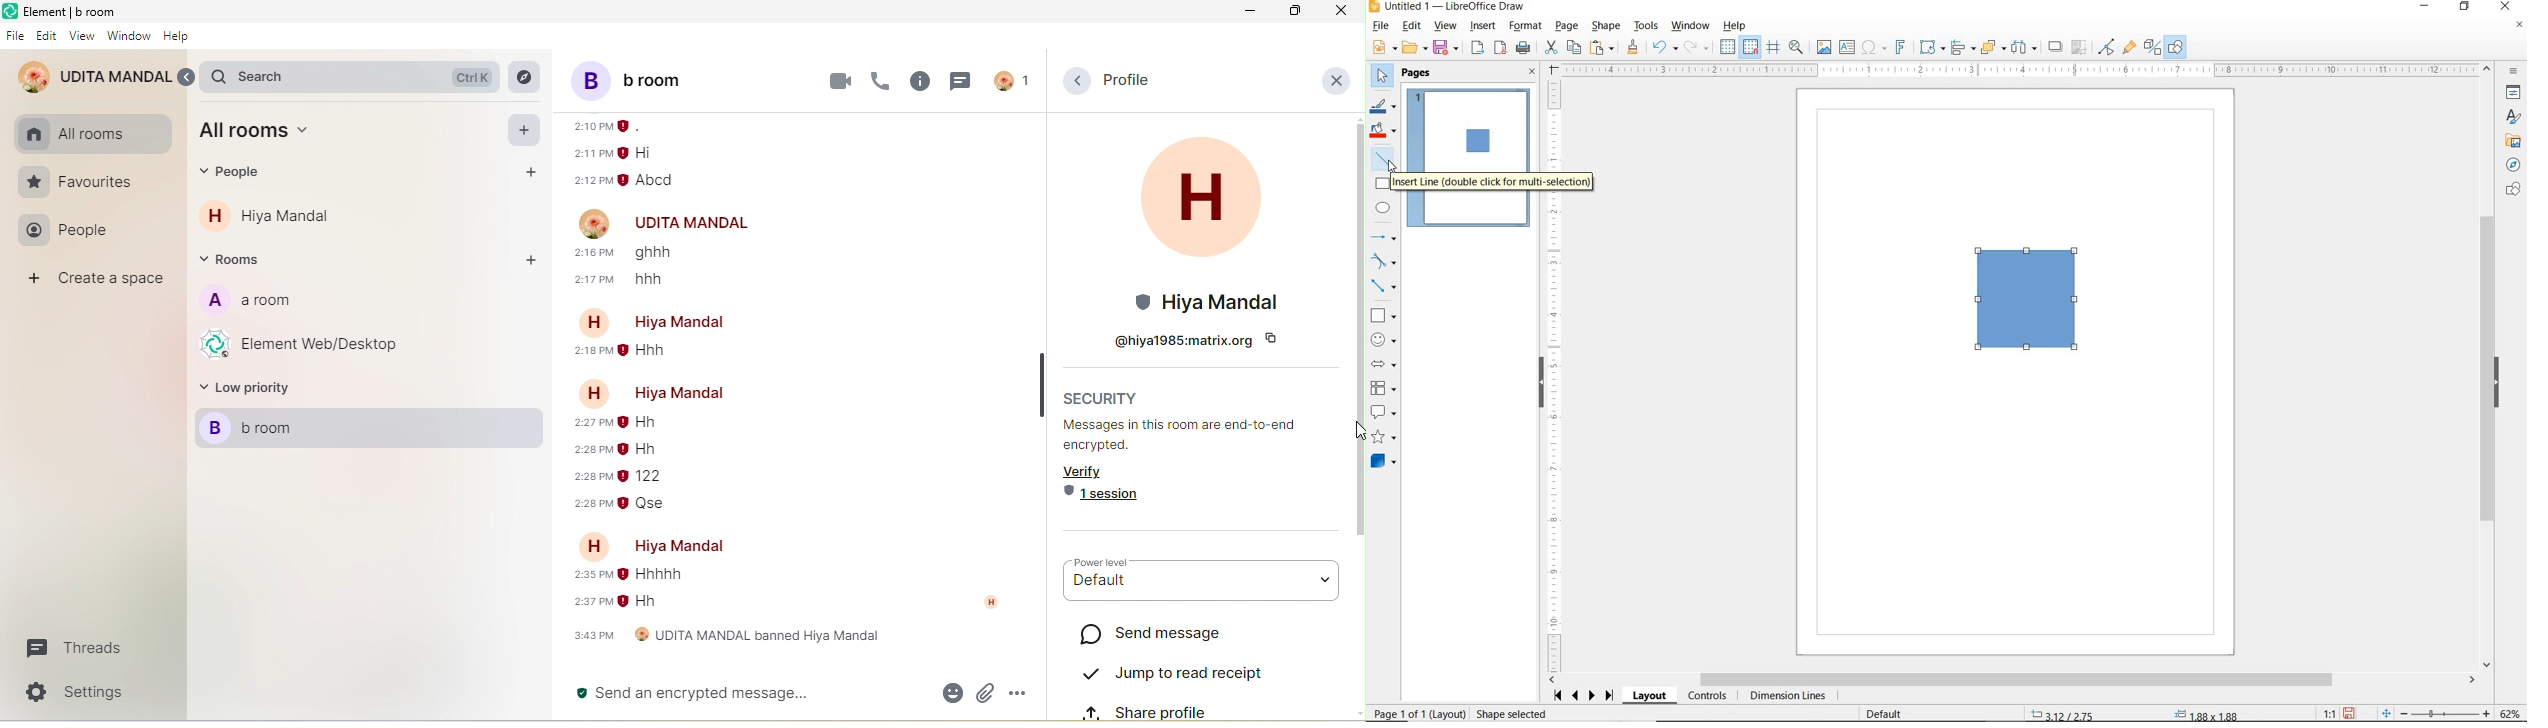 Image resolution: width=2548 pixels, height=728 pixels. What do you see at coordinates (1797, 47) in the screenshot?
I see `ZOOM & PAN` at bounding box center [1797, 47].